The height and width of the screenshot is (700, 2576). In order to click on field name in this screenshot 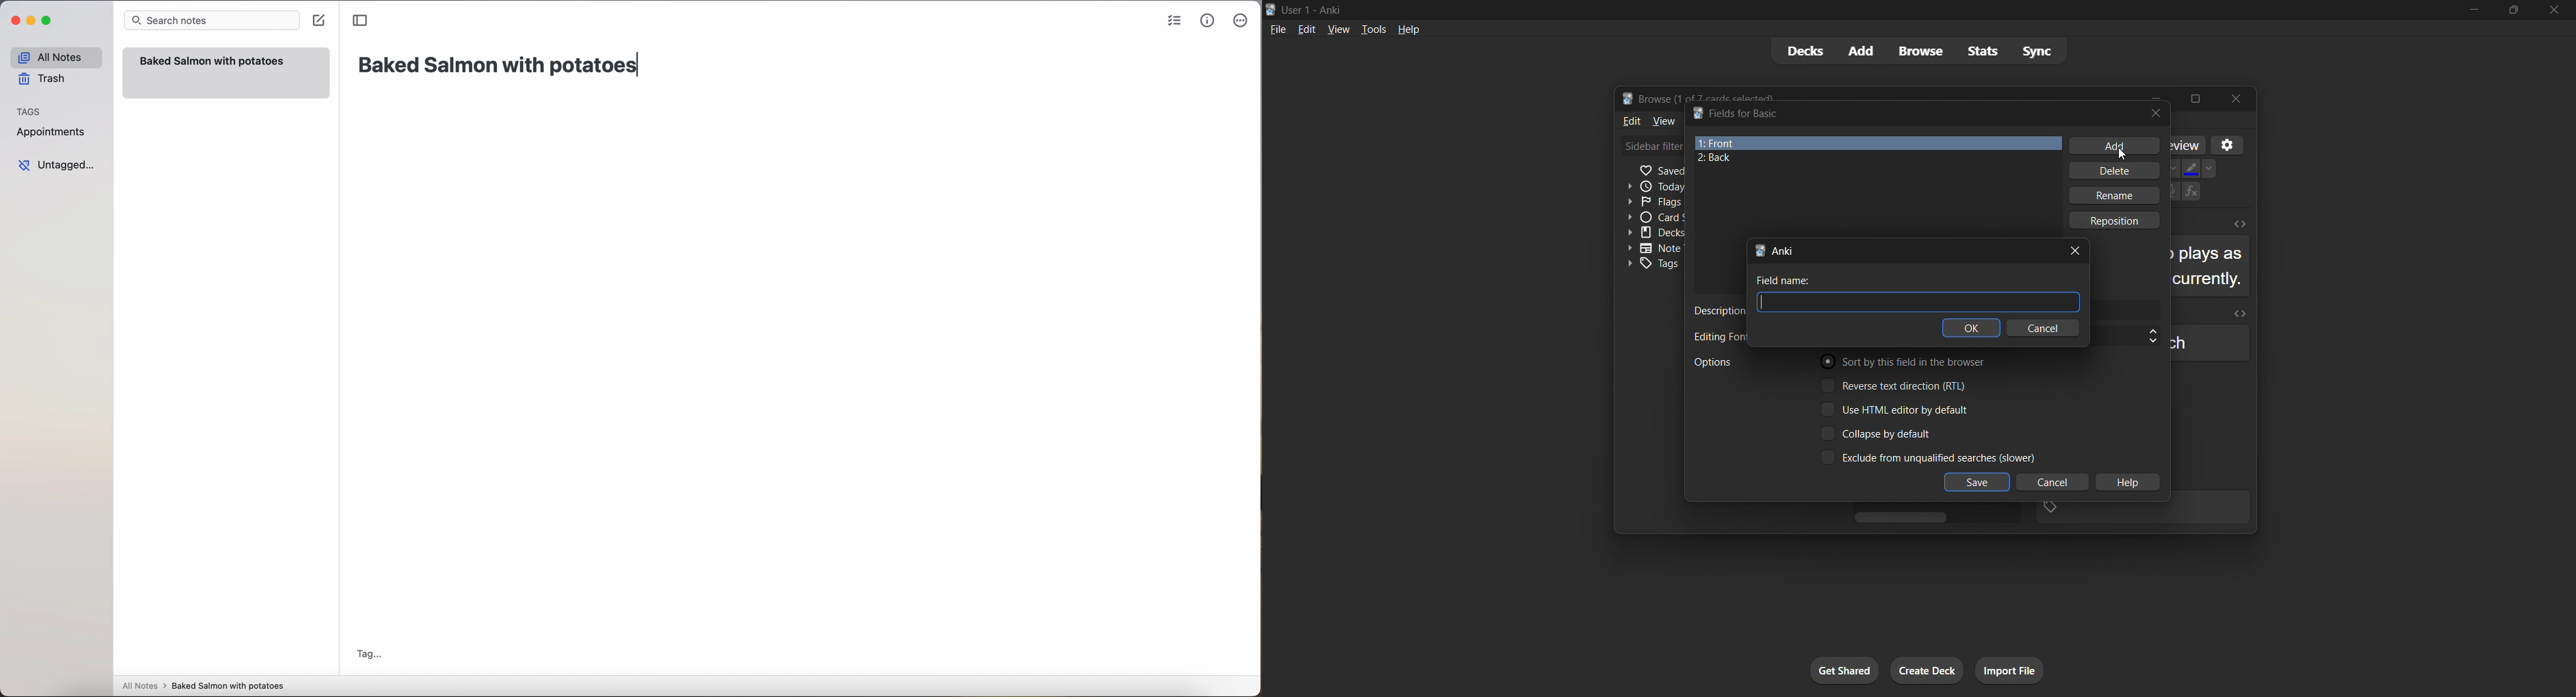, I will do `click(1790, 281)`.